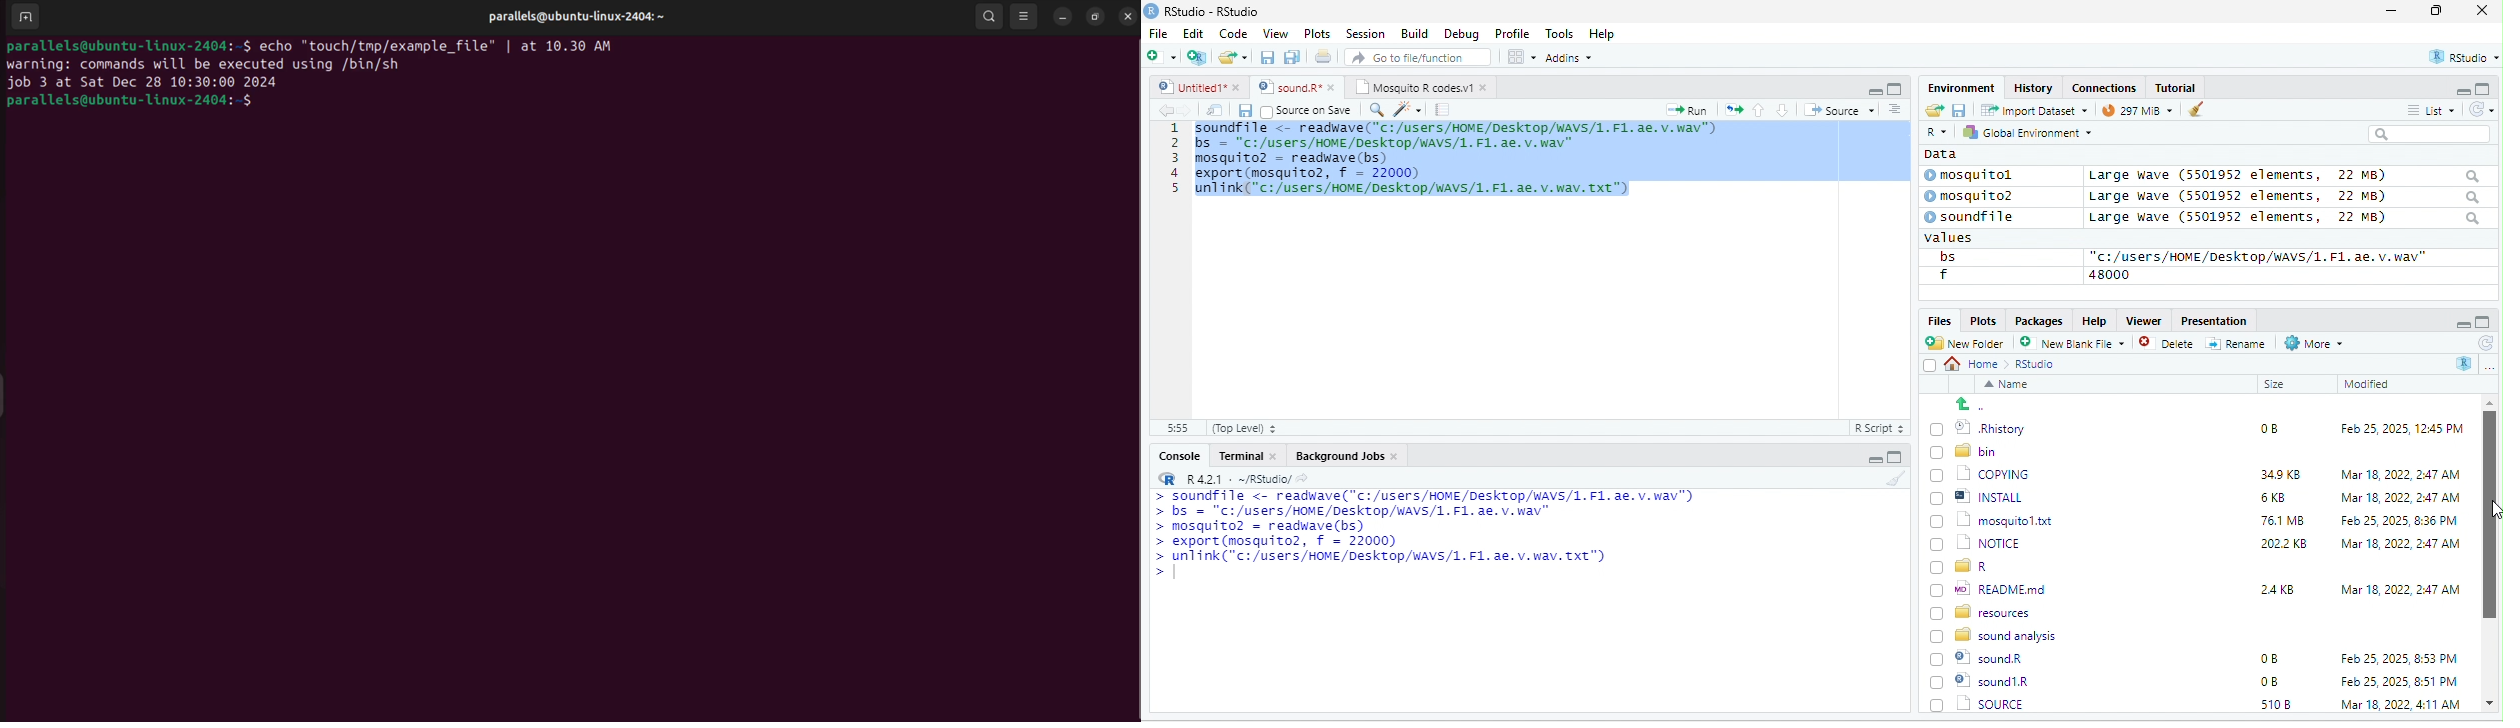  Describe the element at coordinates (2312, 344) in the screenshot. I see ` More ` at that location.